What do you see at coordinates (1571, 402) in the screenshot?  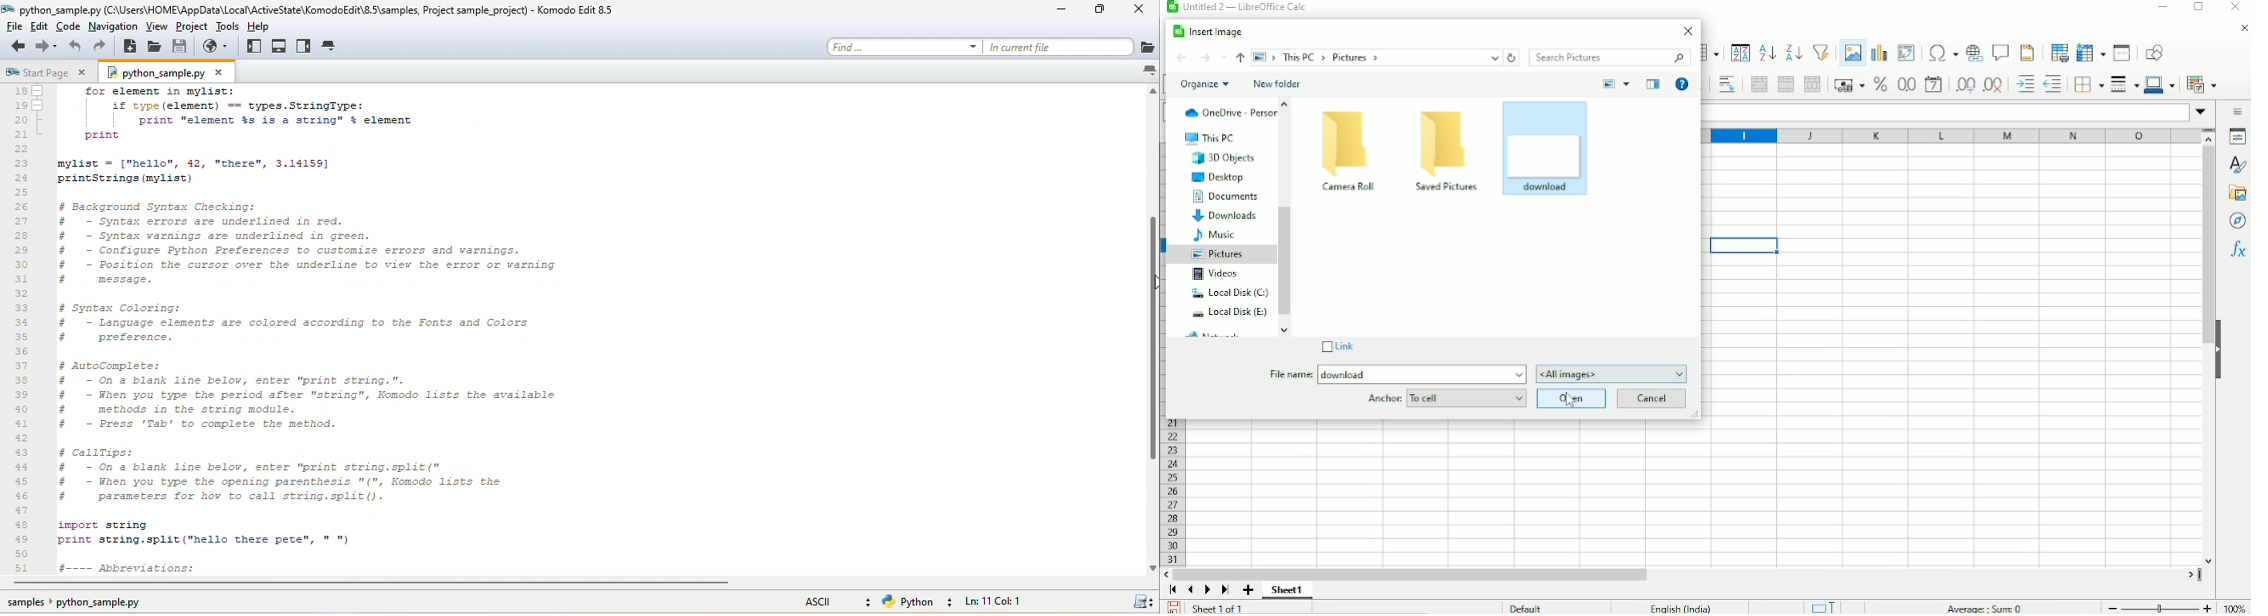 I see `Cursor` at bounding box center [1571, 402].